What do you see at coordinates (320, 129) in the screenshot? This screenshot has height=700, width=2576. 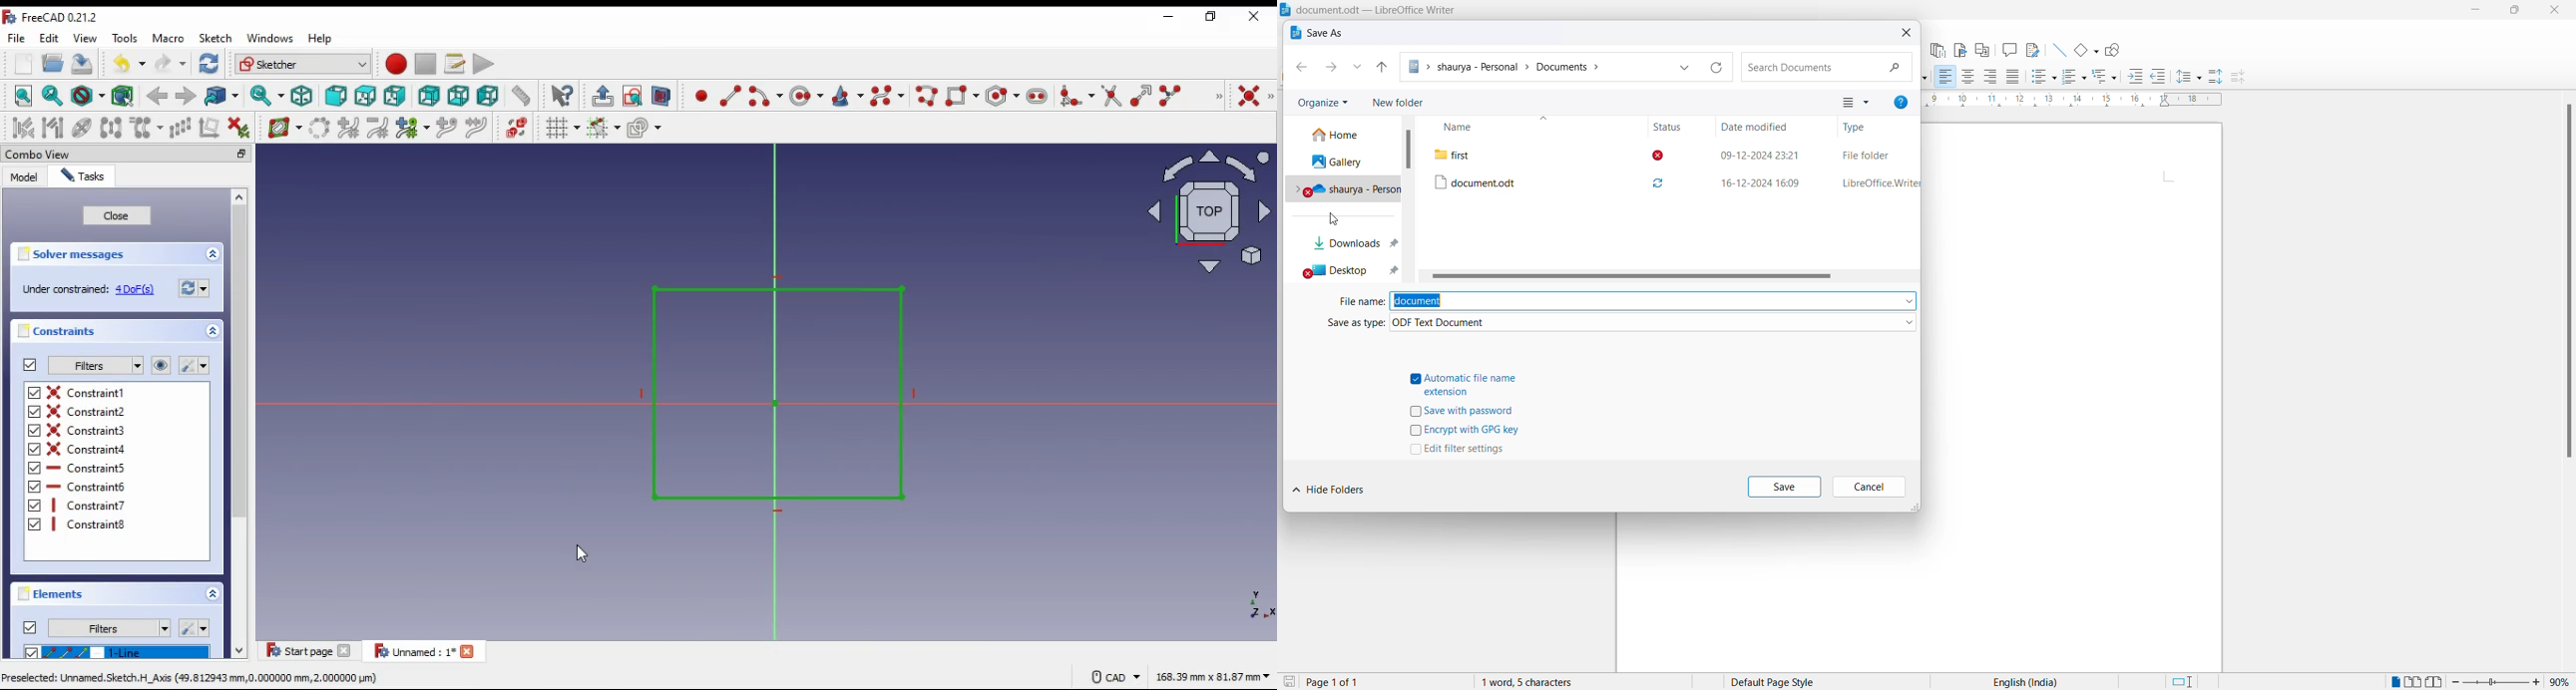 I see `convert geometry to bspline` at bounding box center [320, 129].